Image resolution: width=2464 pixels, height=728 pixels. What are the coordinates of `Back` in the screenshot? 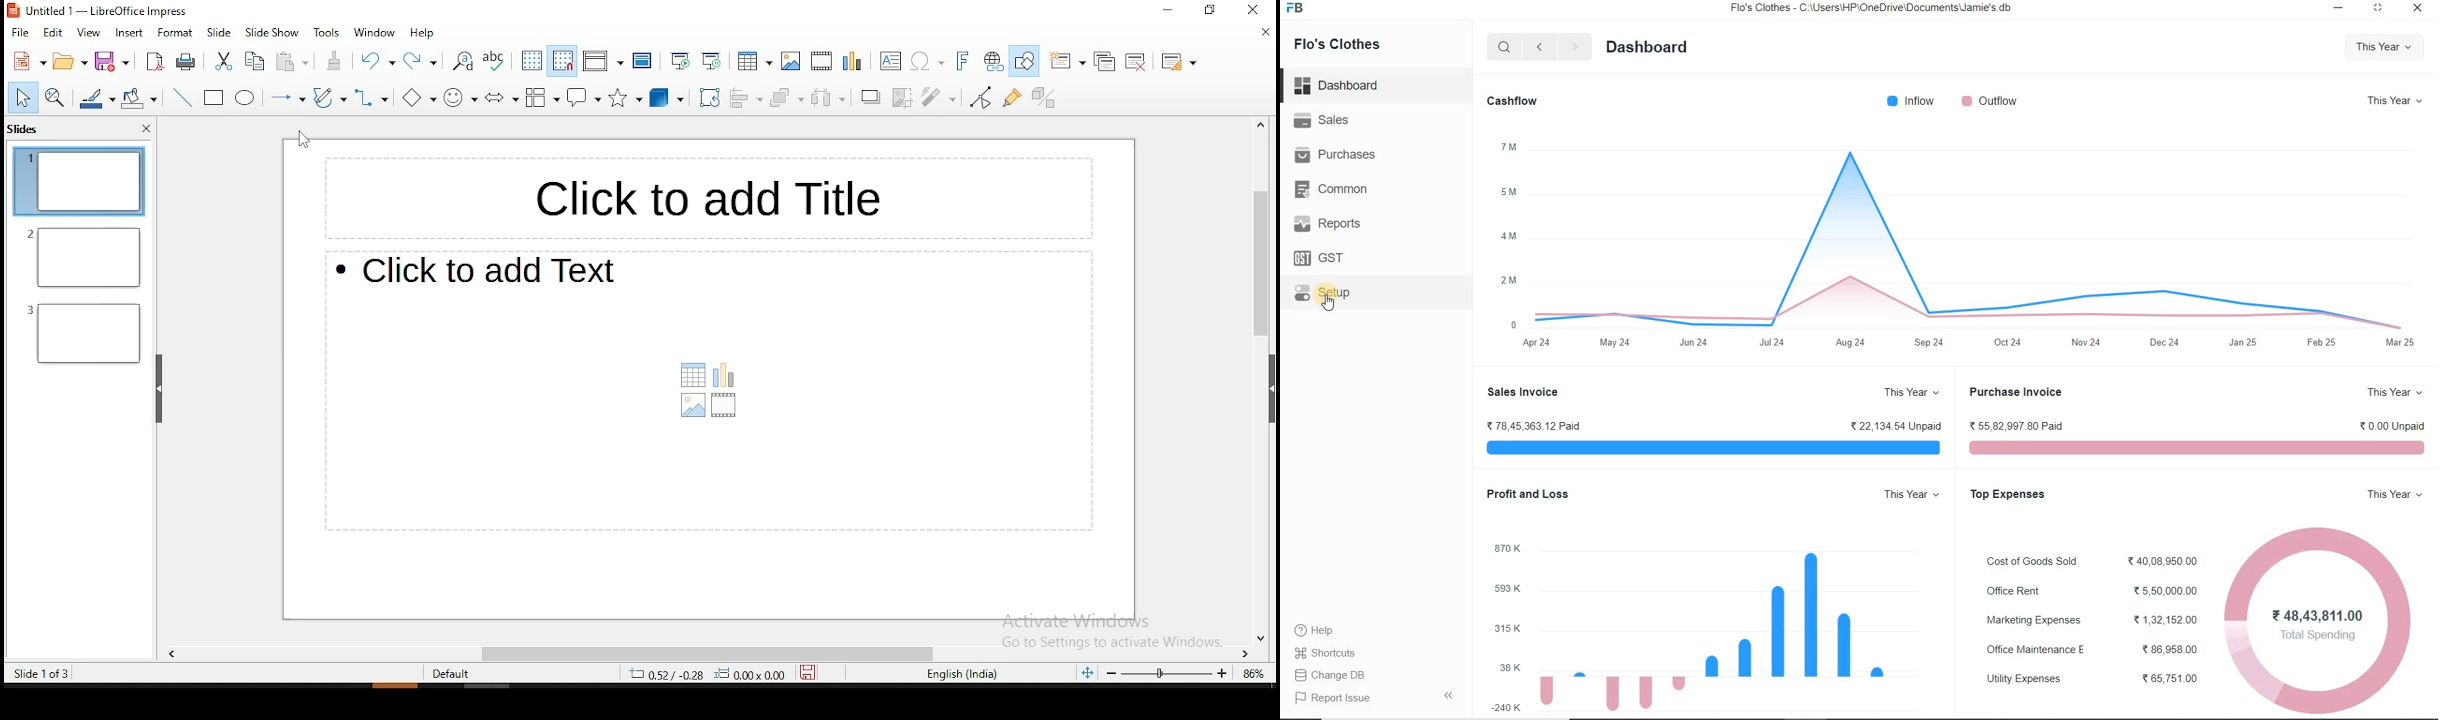 It's located at (1539, 46).